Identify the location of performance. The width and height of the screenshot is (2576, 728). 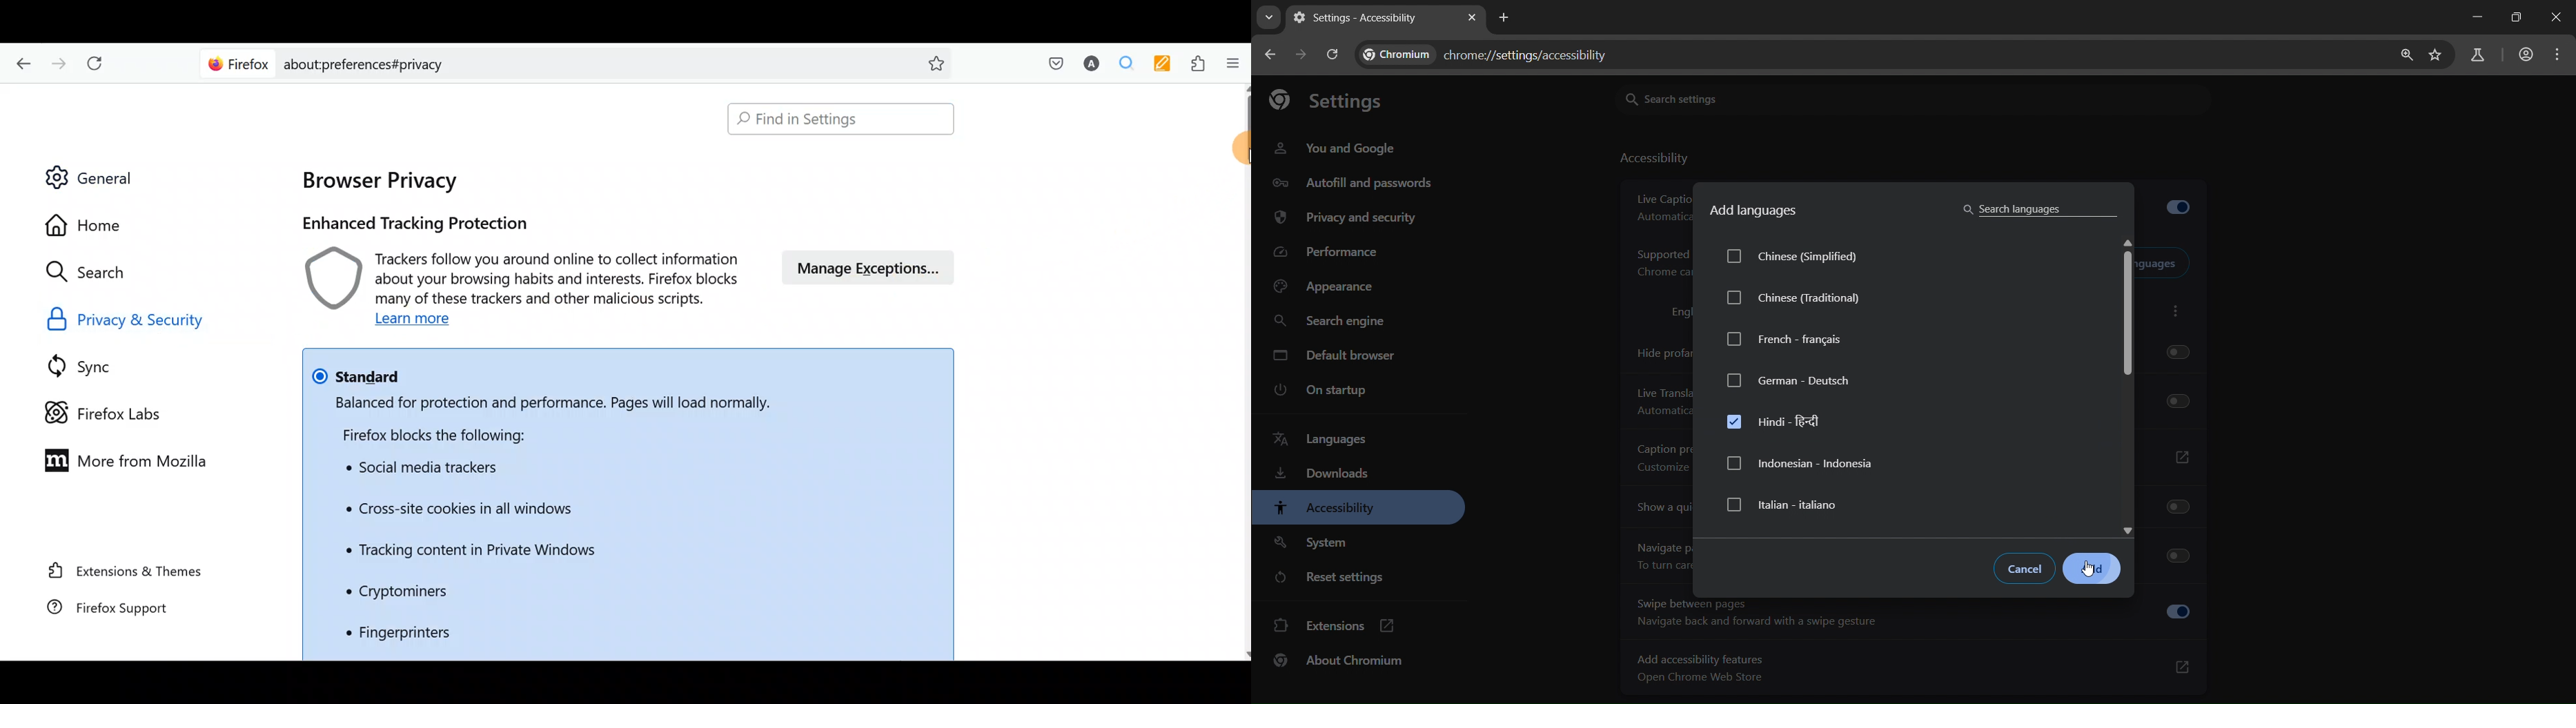
(1330, 250).